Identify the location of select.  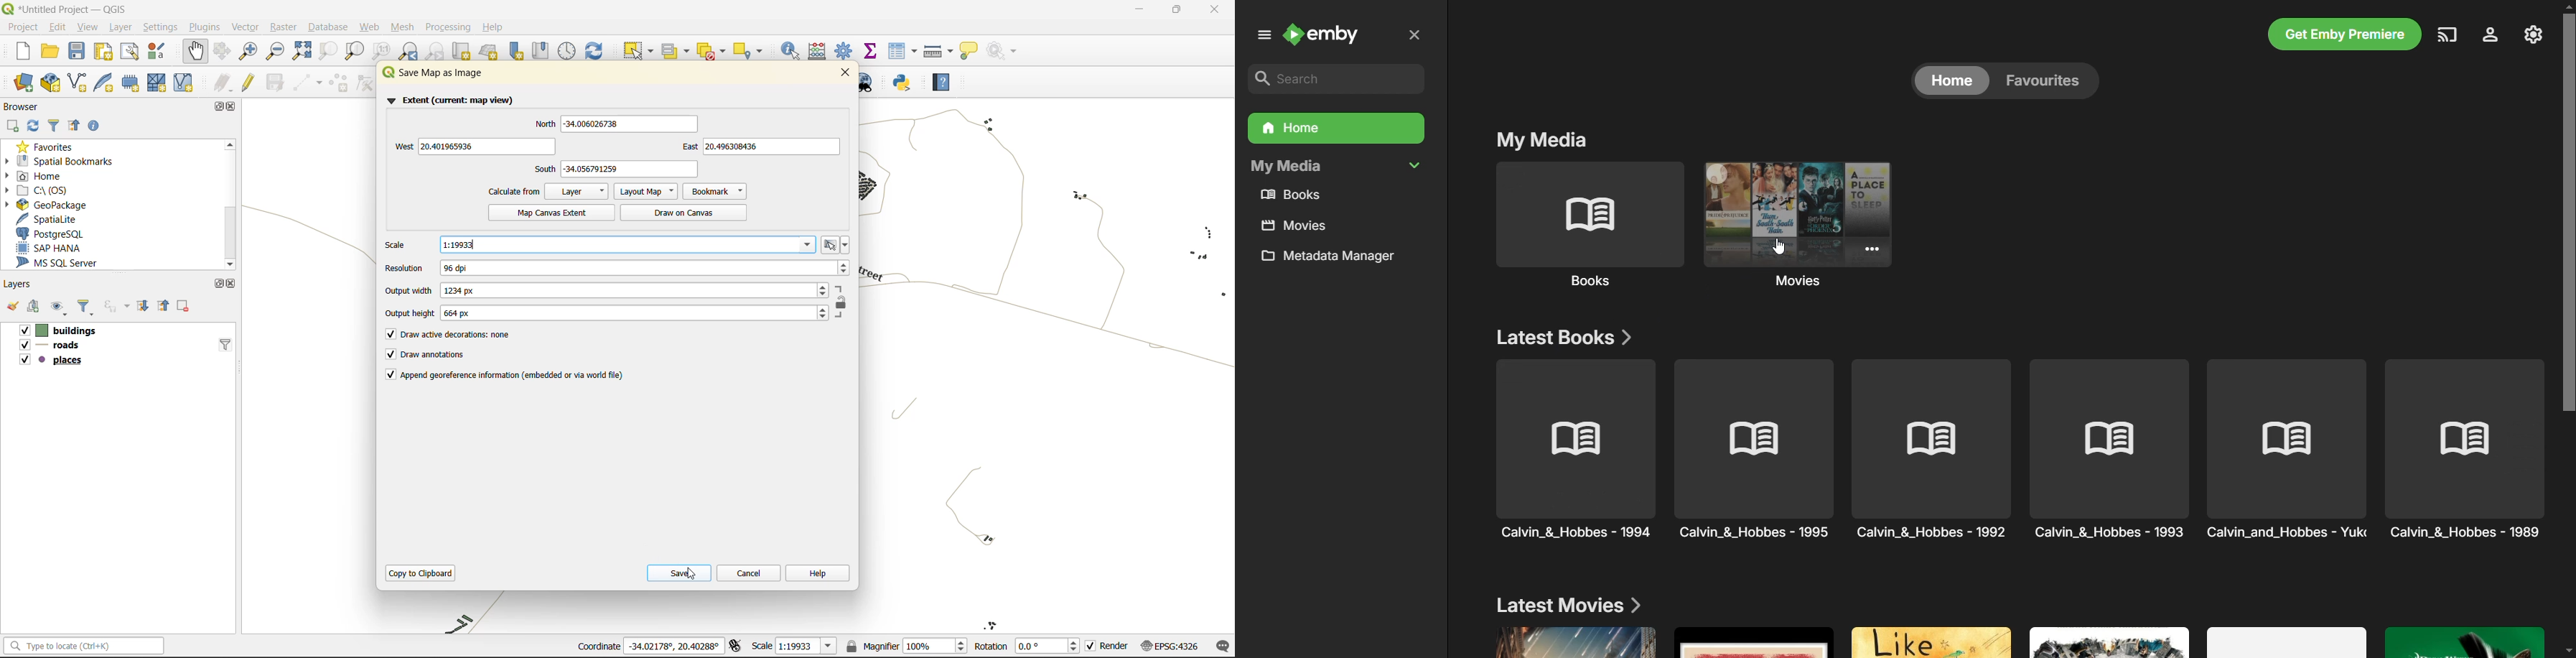
(640, 51).